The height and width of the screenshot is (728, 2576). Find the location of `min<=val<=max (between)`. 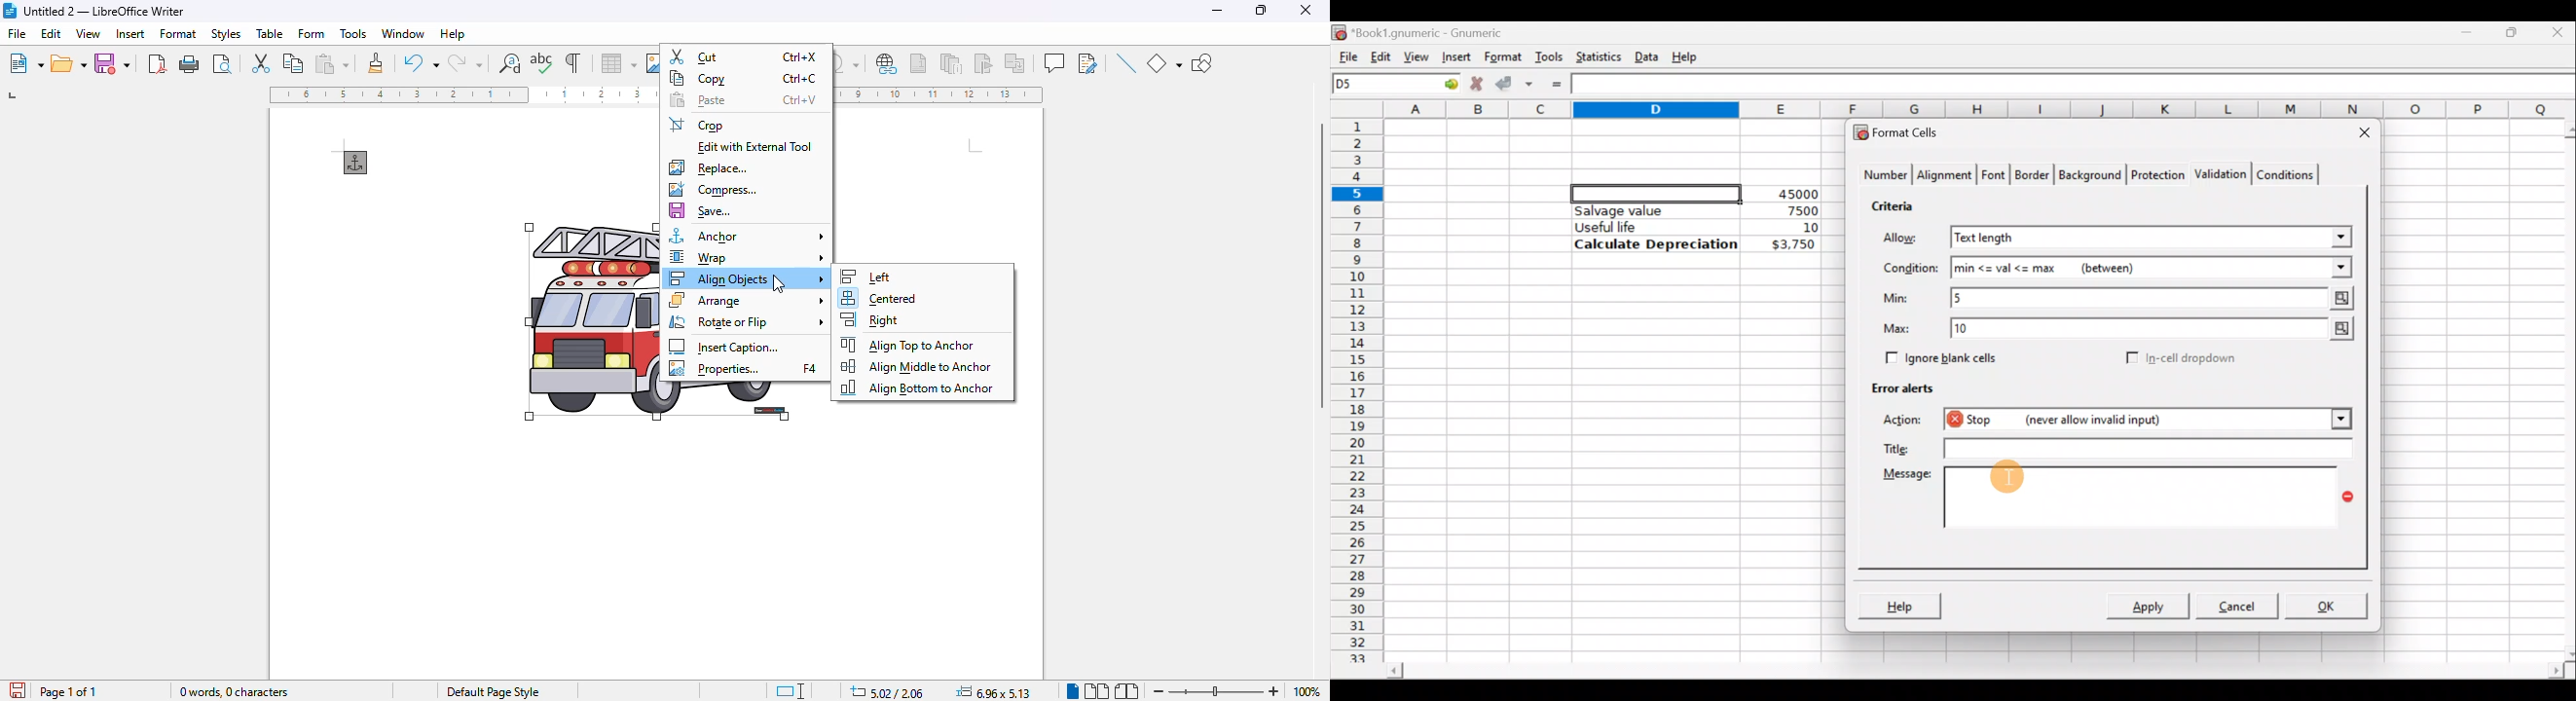

min<=val<=max (between) is located at coordinates (2152, 268).